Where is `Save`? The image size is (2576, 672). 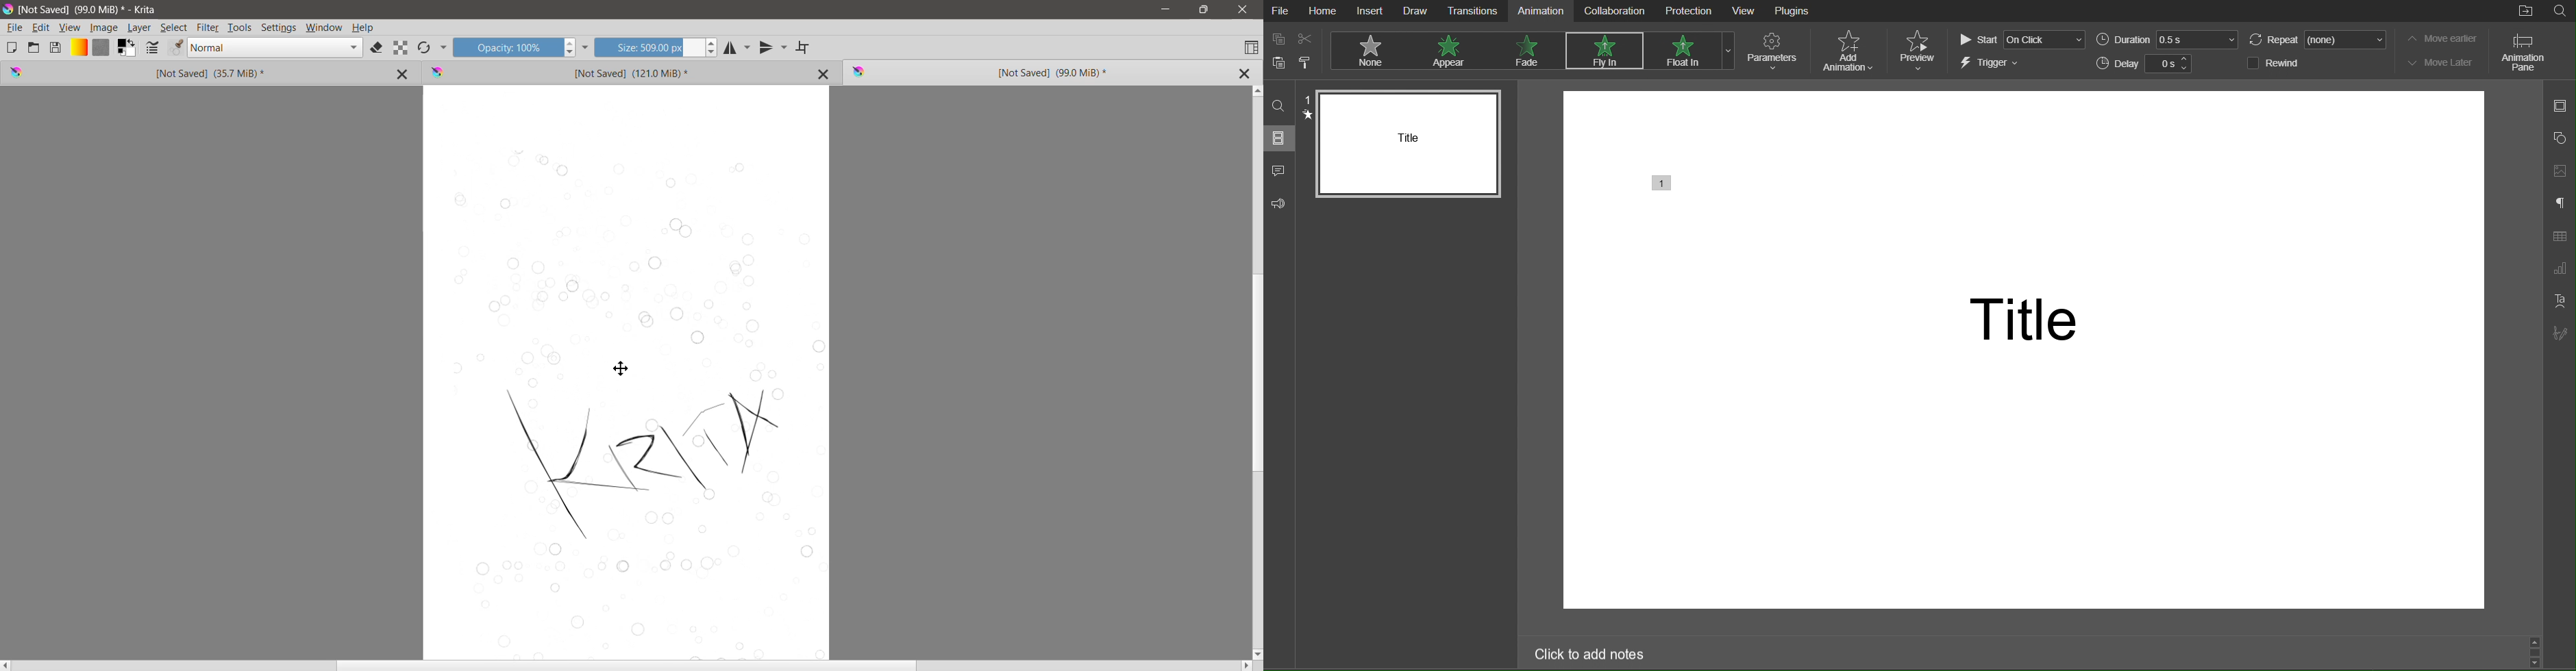
Save is located at coordinates (56, 47).